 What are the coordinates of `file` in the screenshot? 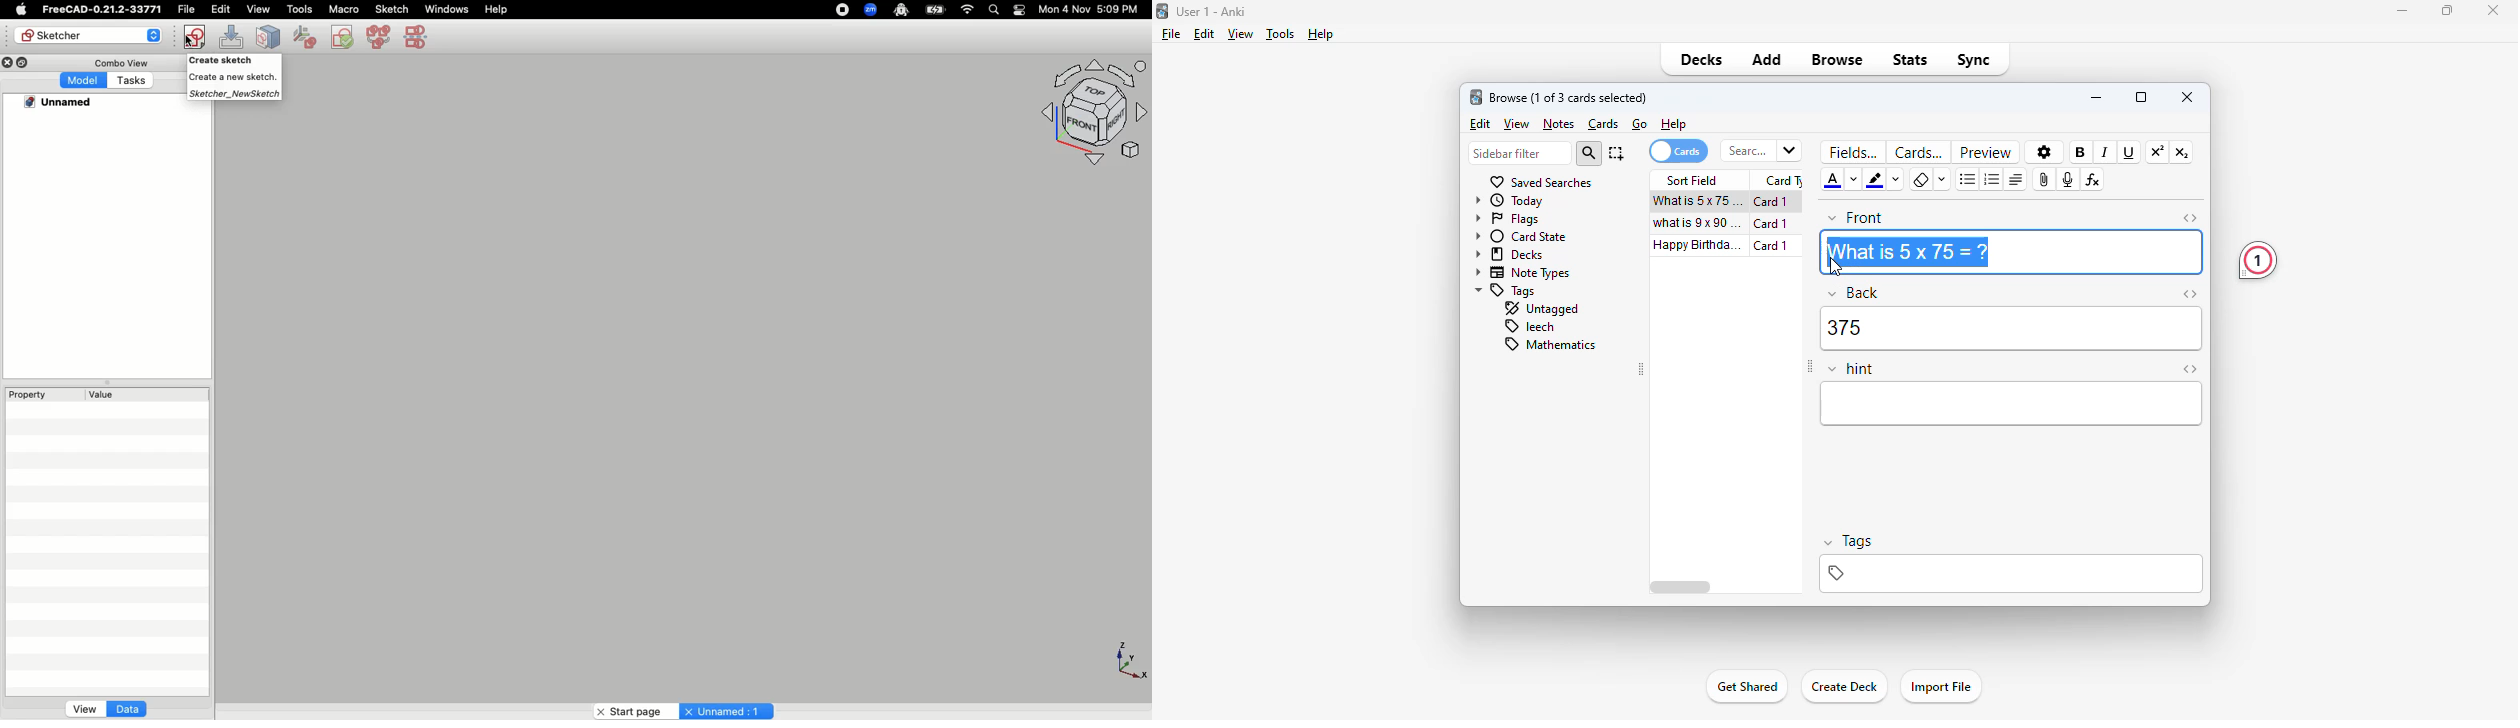 It's located at (1172, 34).